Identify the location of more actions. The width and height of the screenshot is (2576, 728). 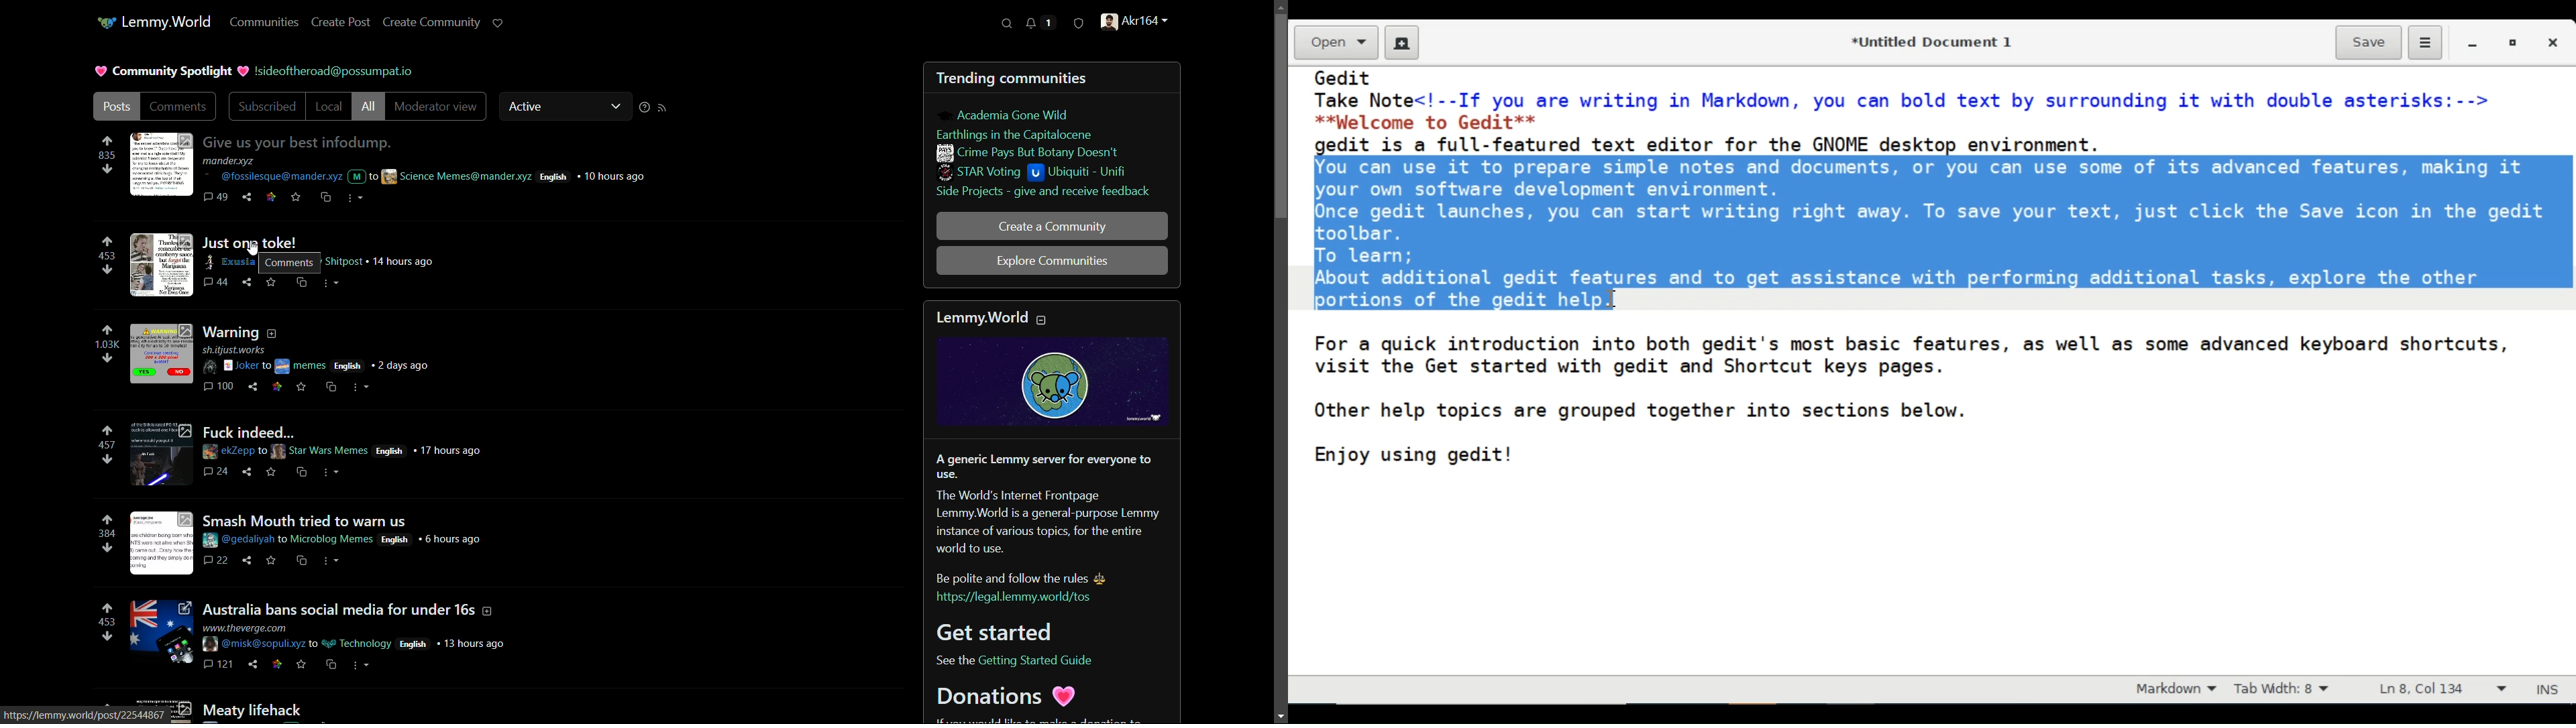
(332, 285).